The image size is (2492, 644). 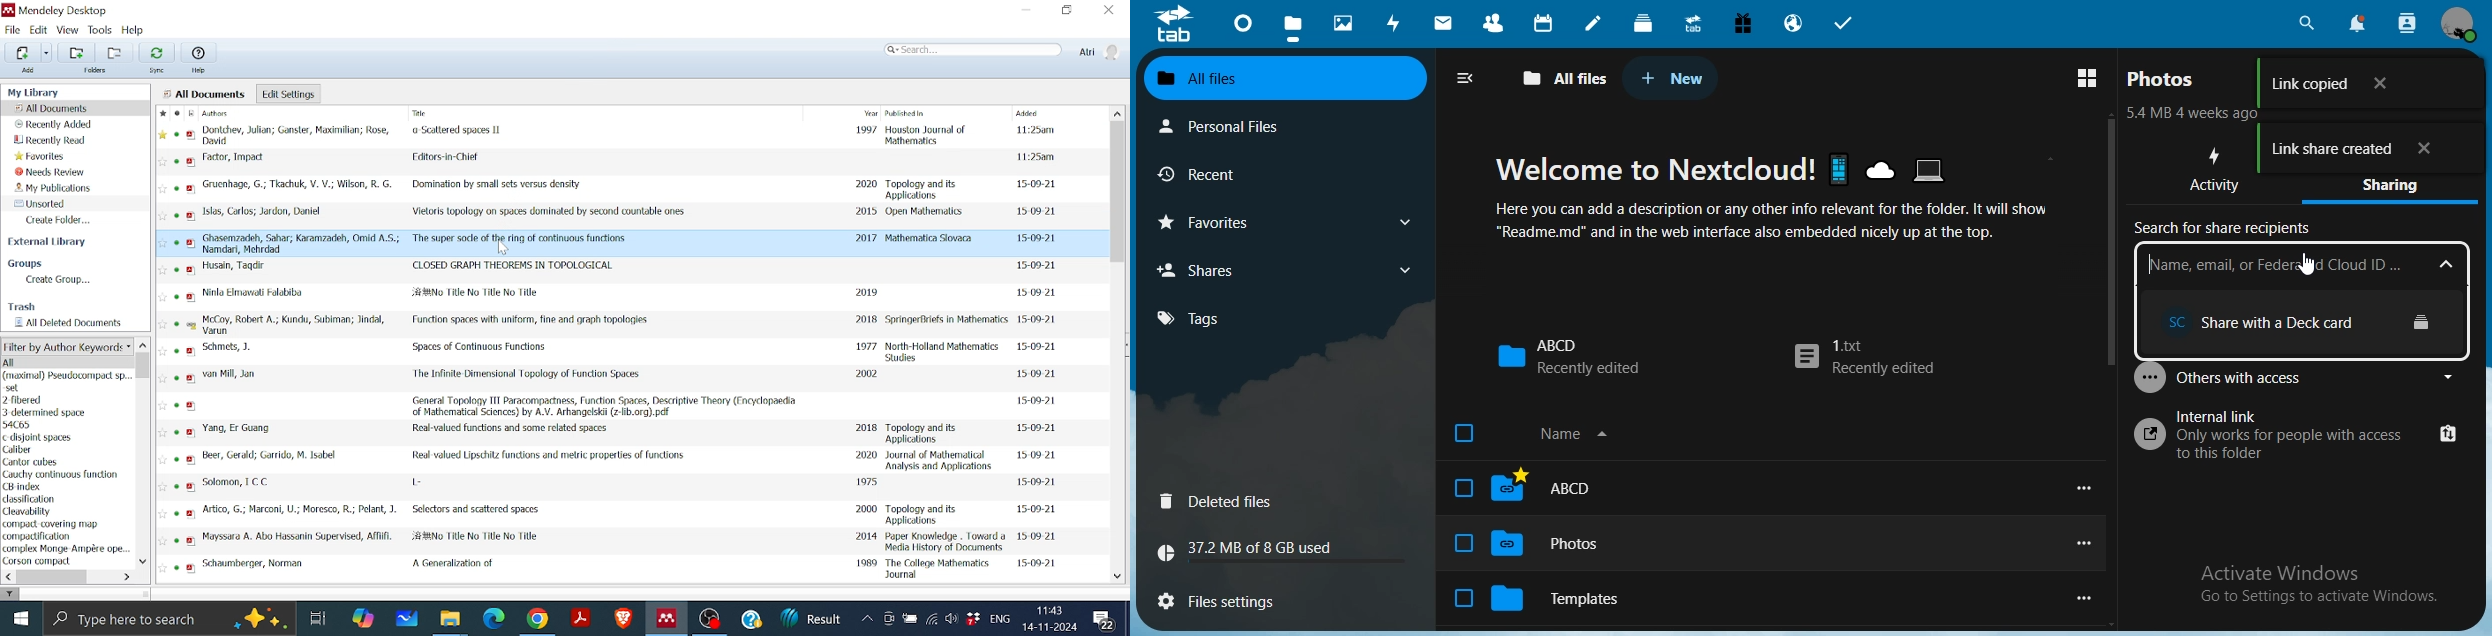 What do you see at coordinates (2308, 265) in the screenshot?
I see `` at bounding box center [2308, 265].